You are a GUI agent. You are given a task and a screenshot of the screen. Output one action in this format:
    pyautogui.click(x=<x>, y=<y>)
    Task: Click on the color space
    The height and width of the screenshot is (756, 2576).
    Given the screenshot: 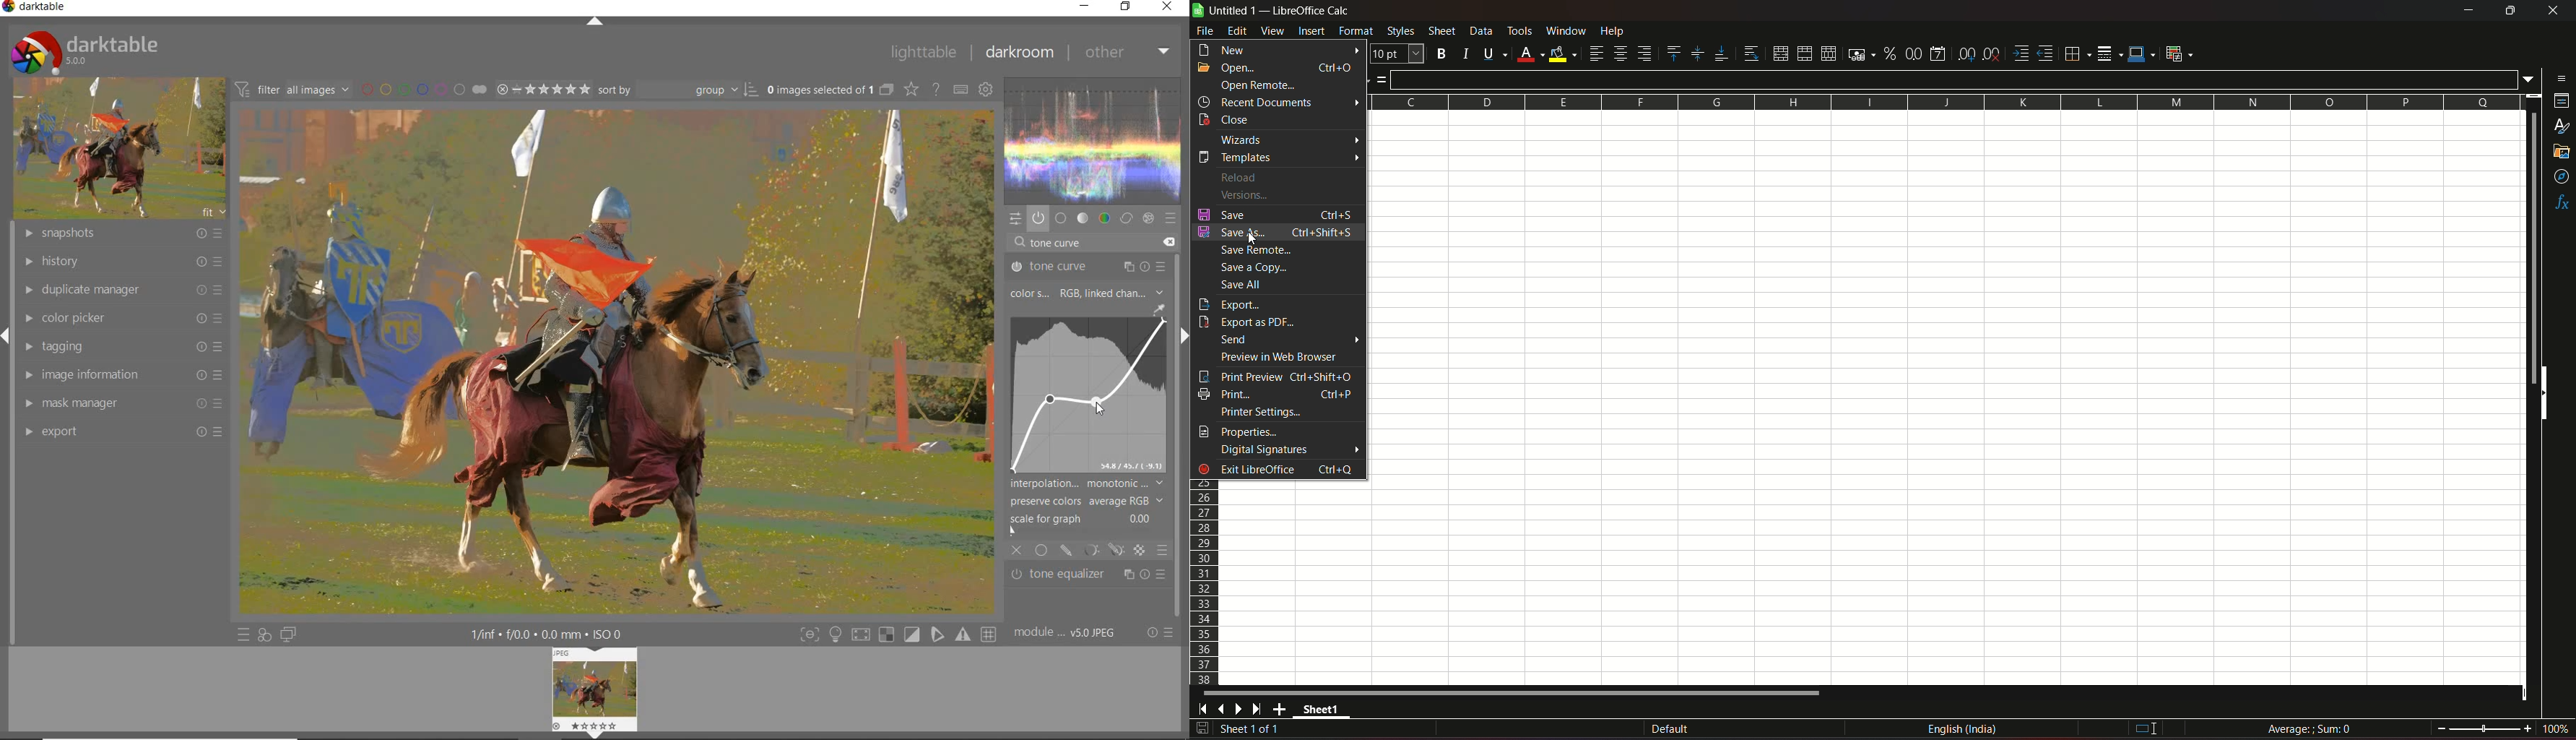 What is the action you would take?
    pyautogui.click(x=1086, y=294)
    